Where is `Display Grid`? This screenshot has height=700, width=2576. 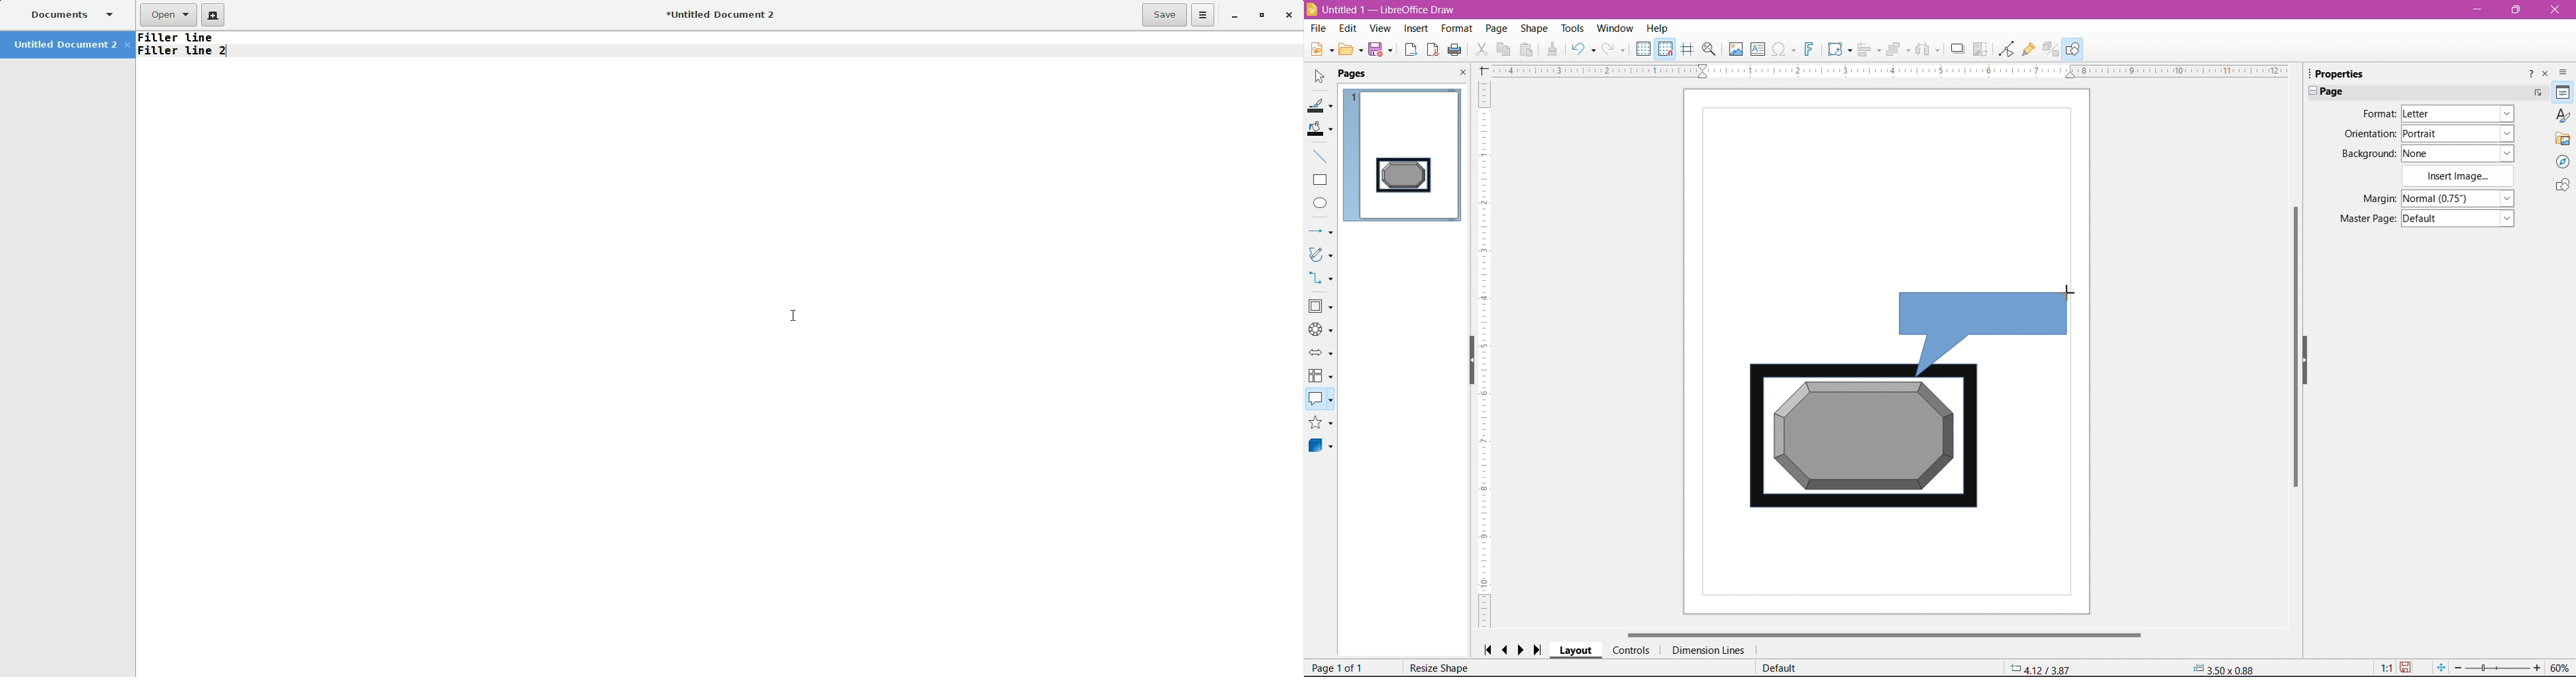
Display Grid is located at coordinates (1643, 50).